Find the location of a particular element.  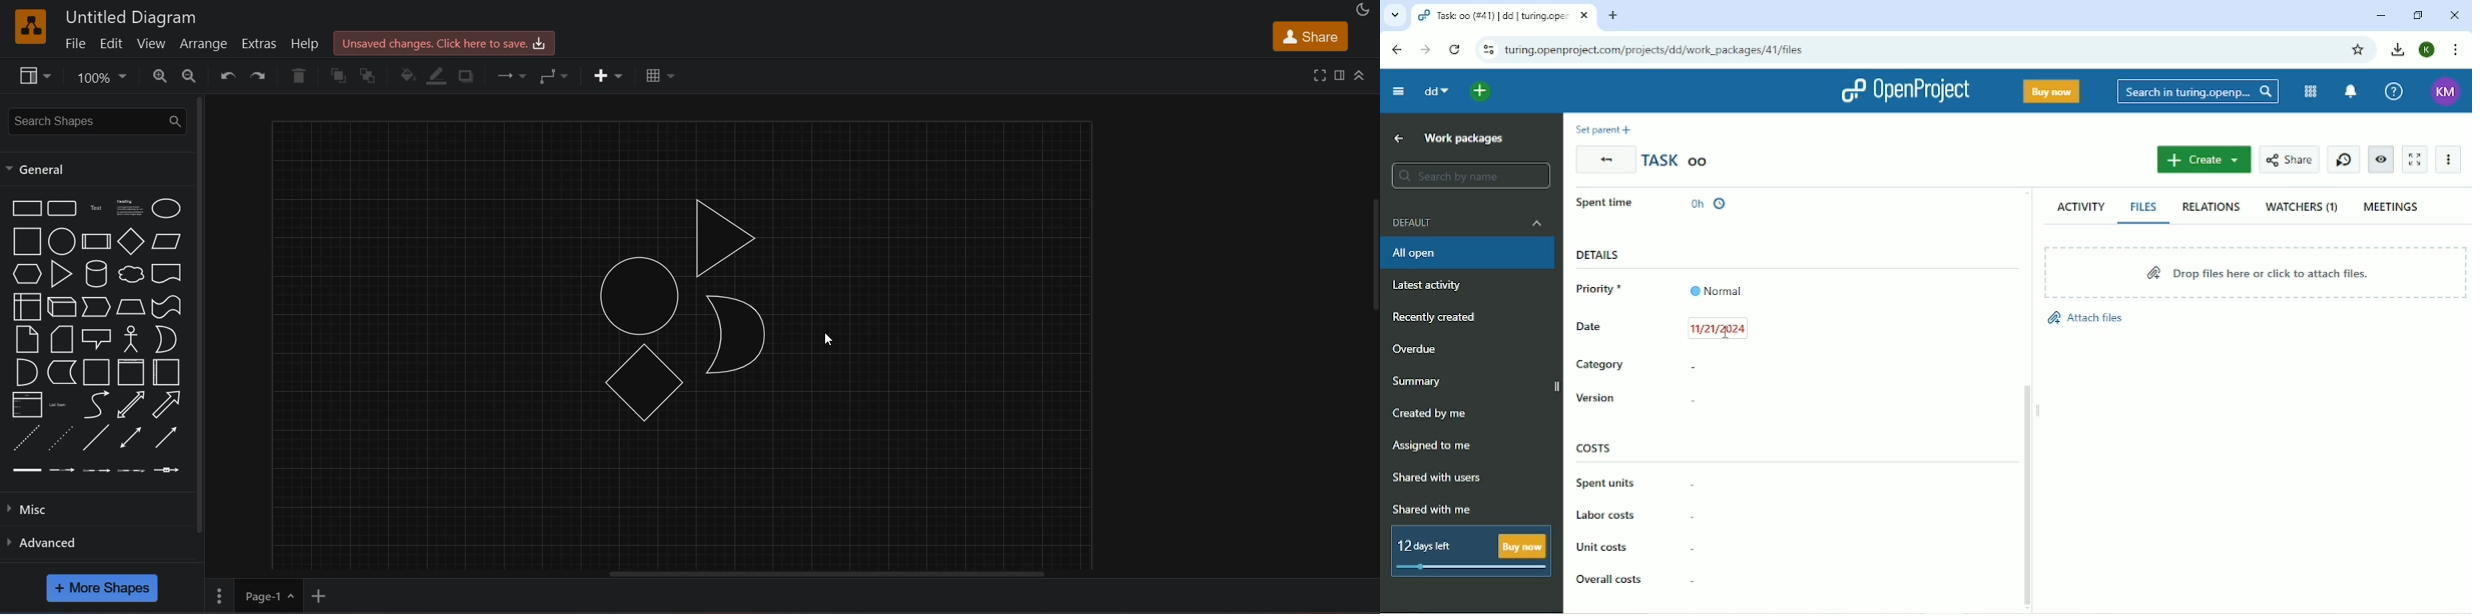

Activity is located at coordinates (2080, 206).